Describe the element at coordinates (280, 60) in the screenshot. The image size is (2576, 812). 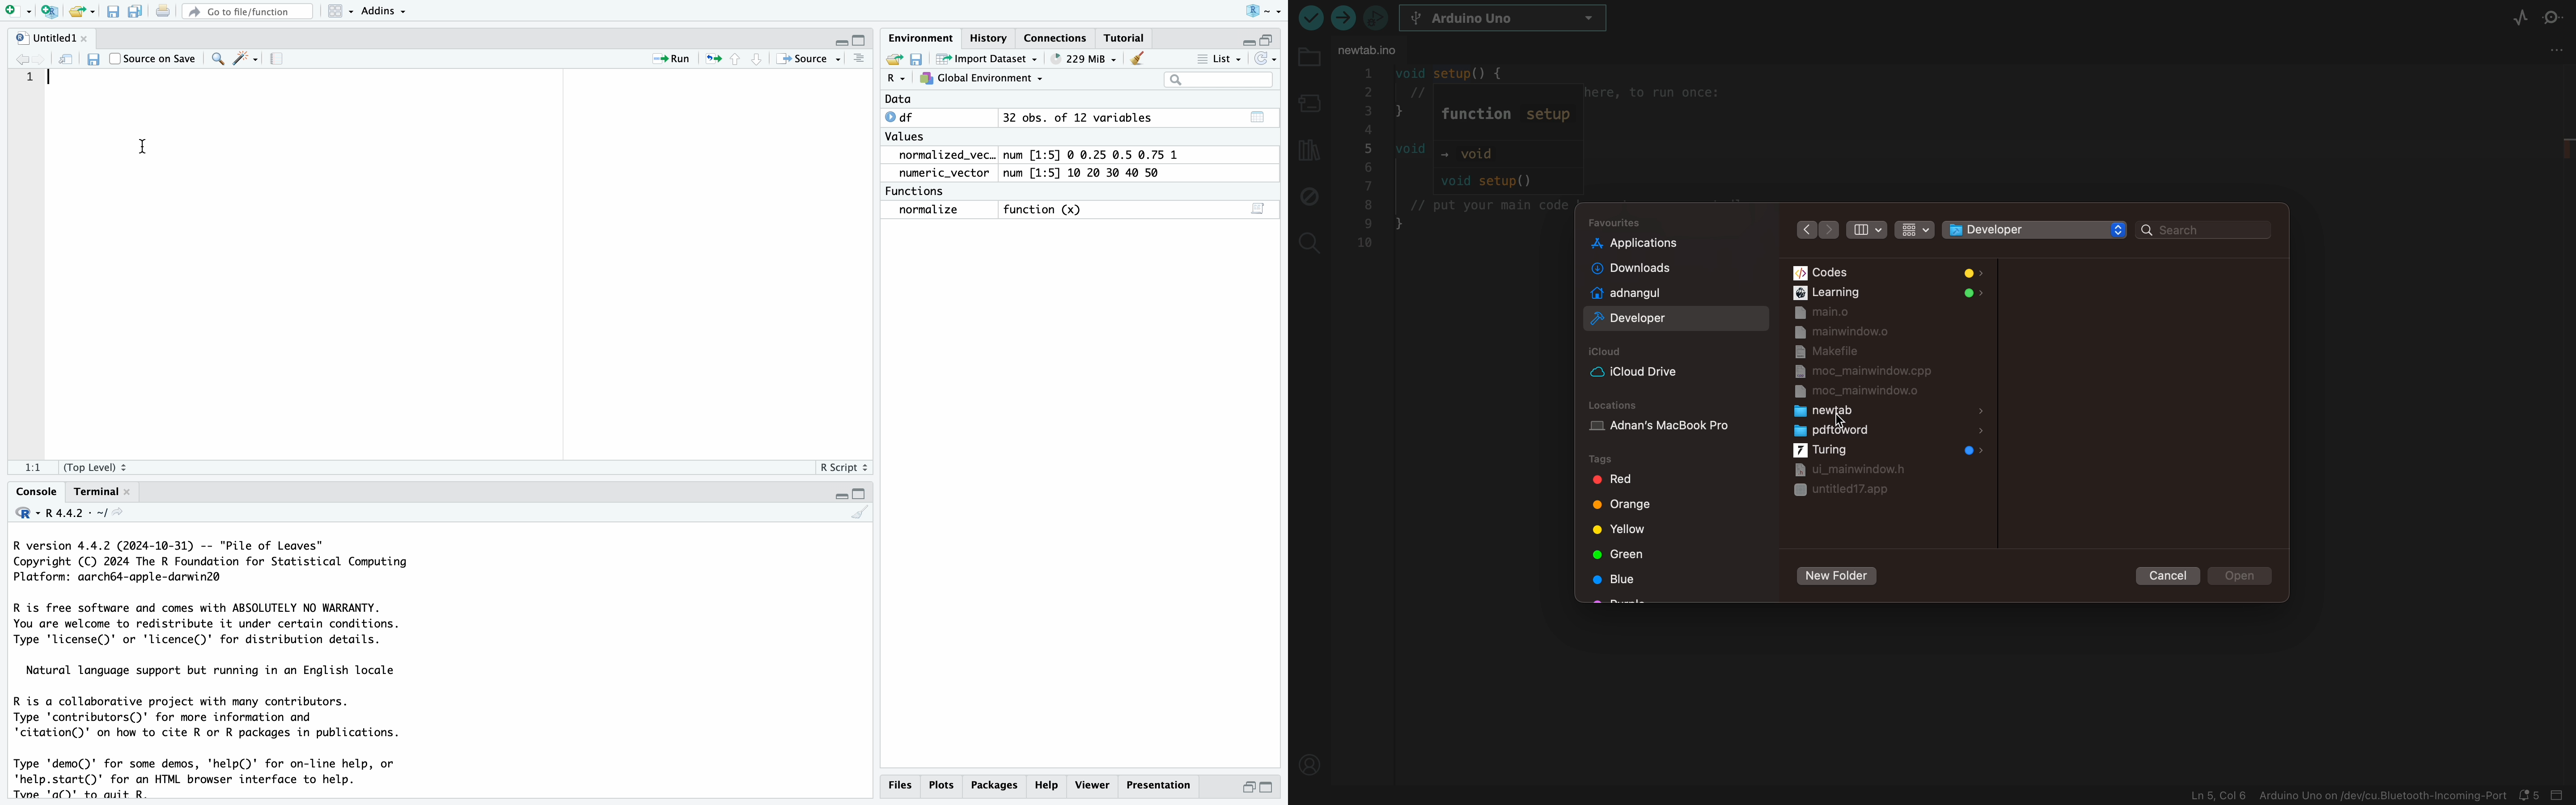
I see `Compile Report` at that location.